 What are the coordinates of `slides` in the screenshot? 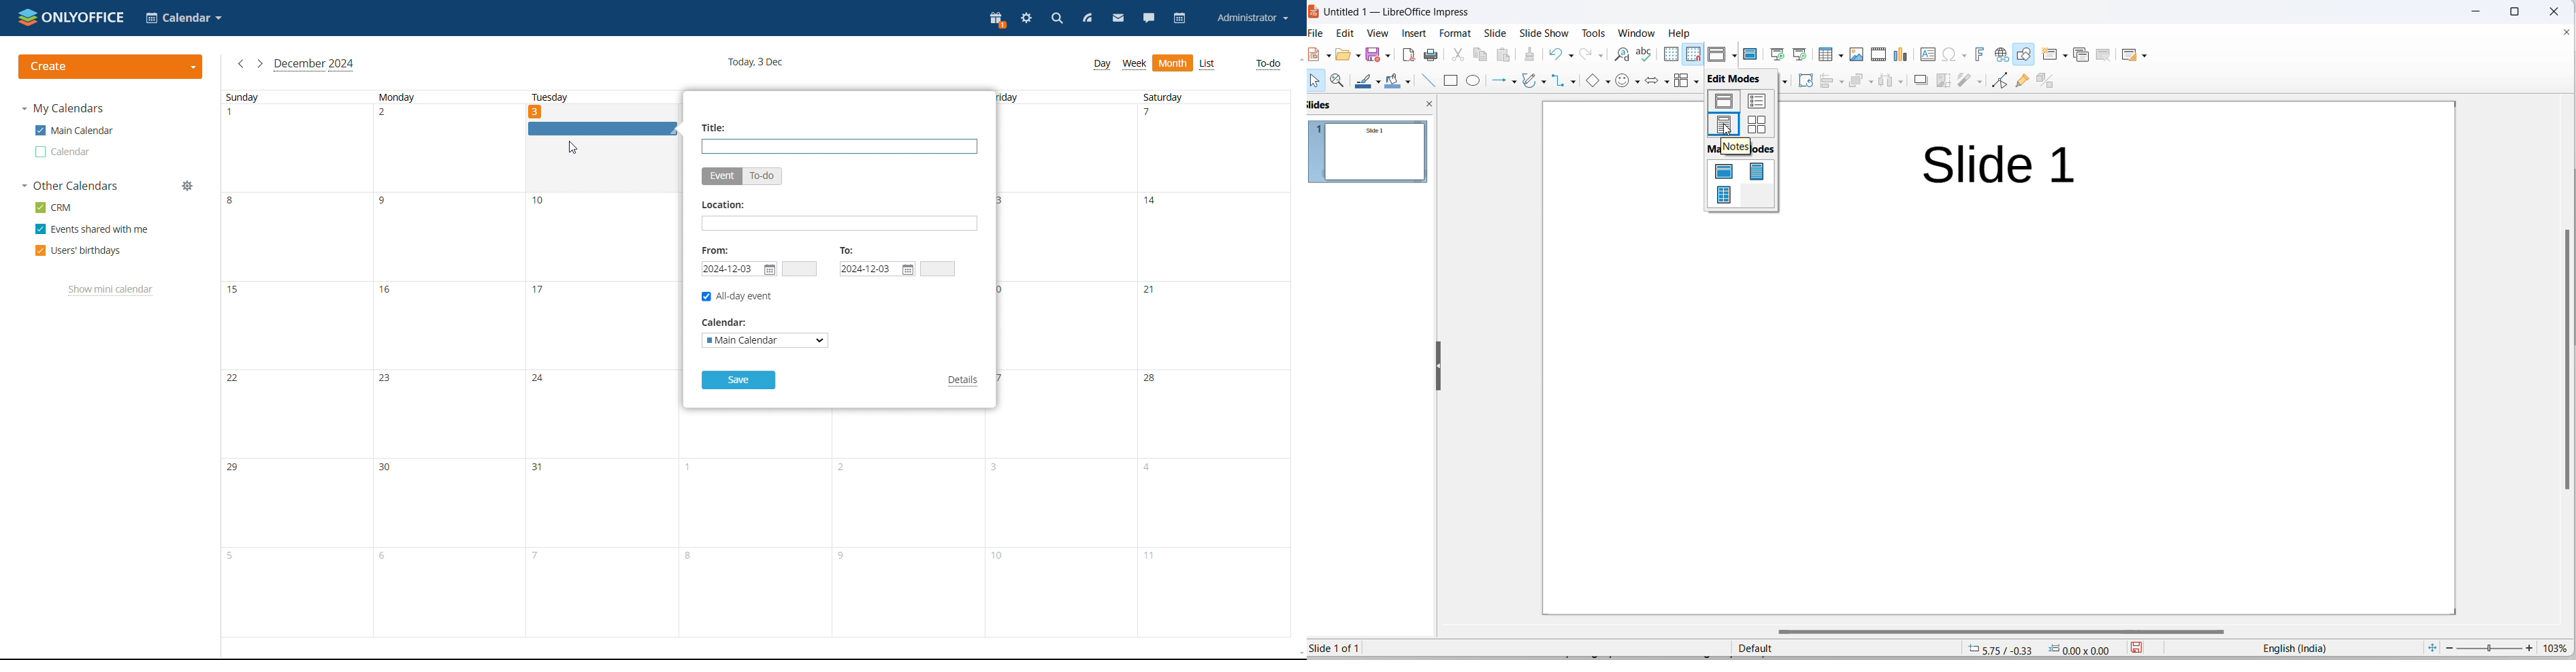 It's located at (1373, 155).